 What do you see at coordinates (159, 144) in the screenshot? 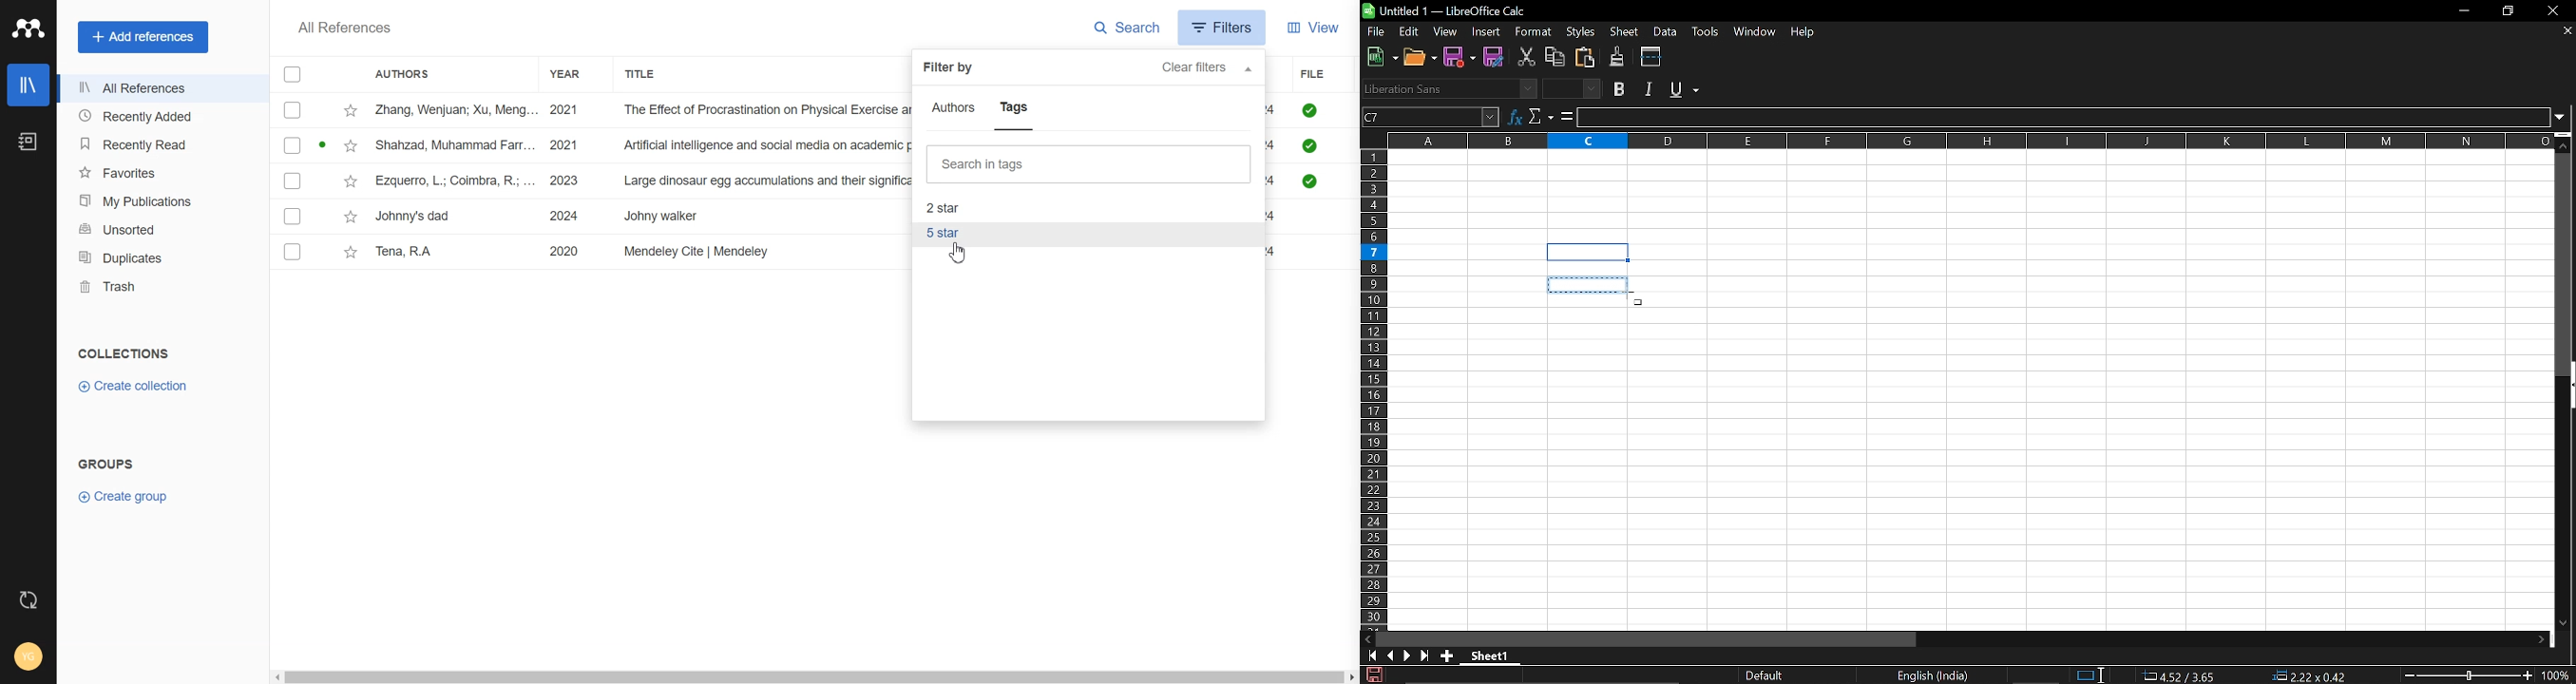
I see `Recently Read` at bounding box center [159, 144].